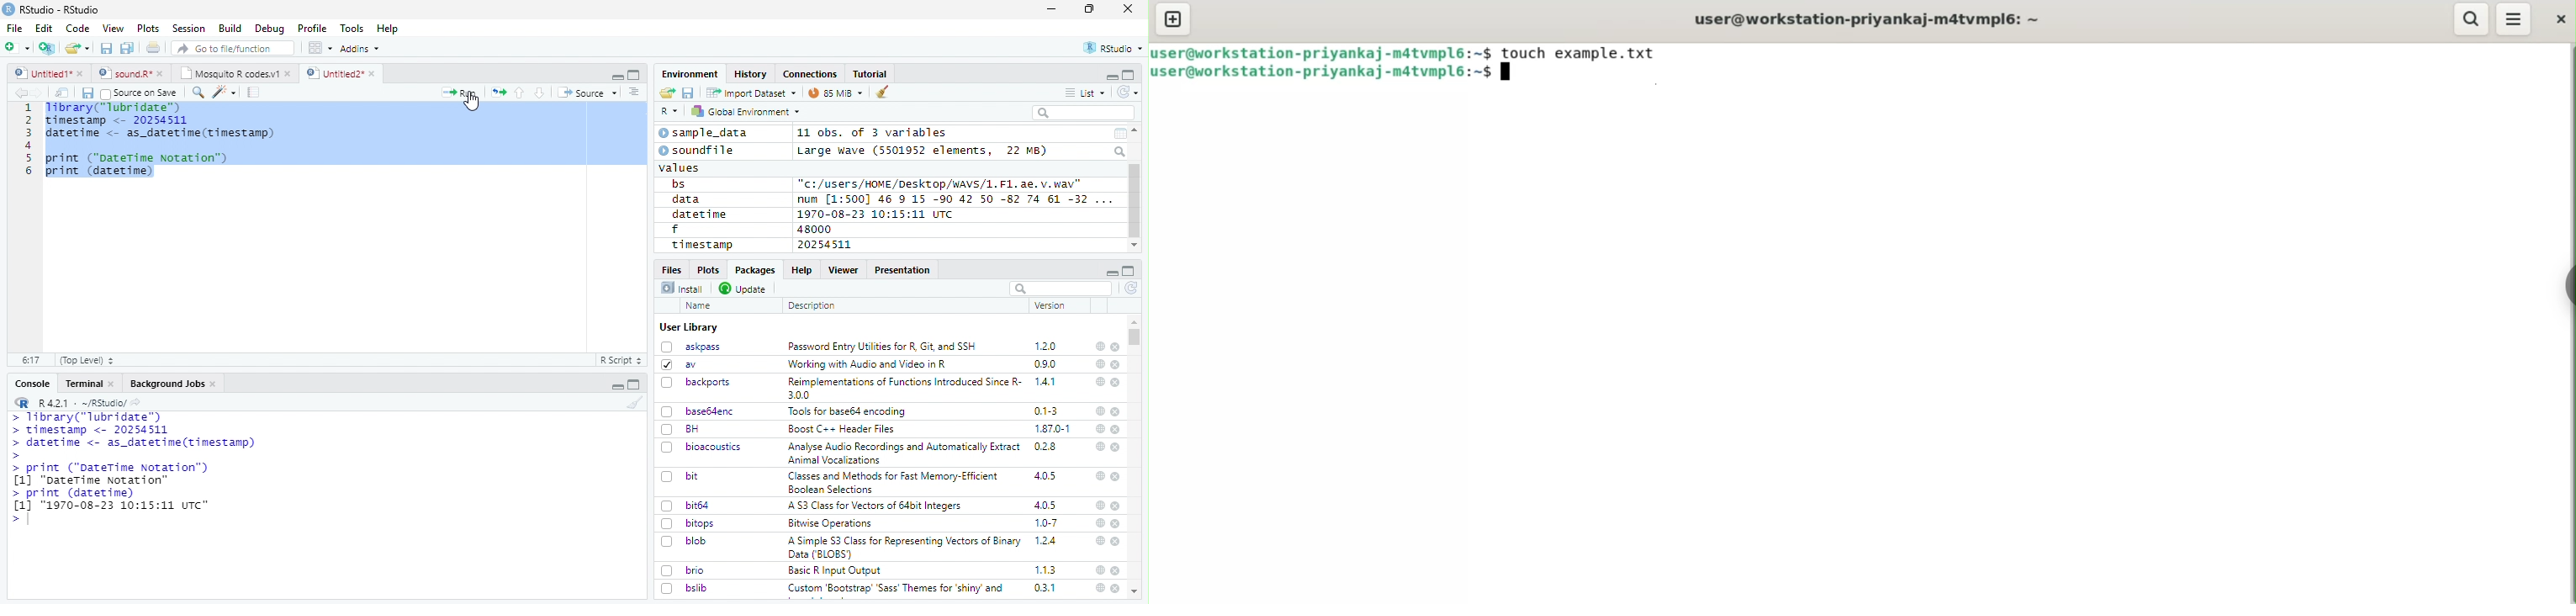 The height and width of the screenshot is (616, 2576). I want to click on go forward, so click(40, 93).